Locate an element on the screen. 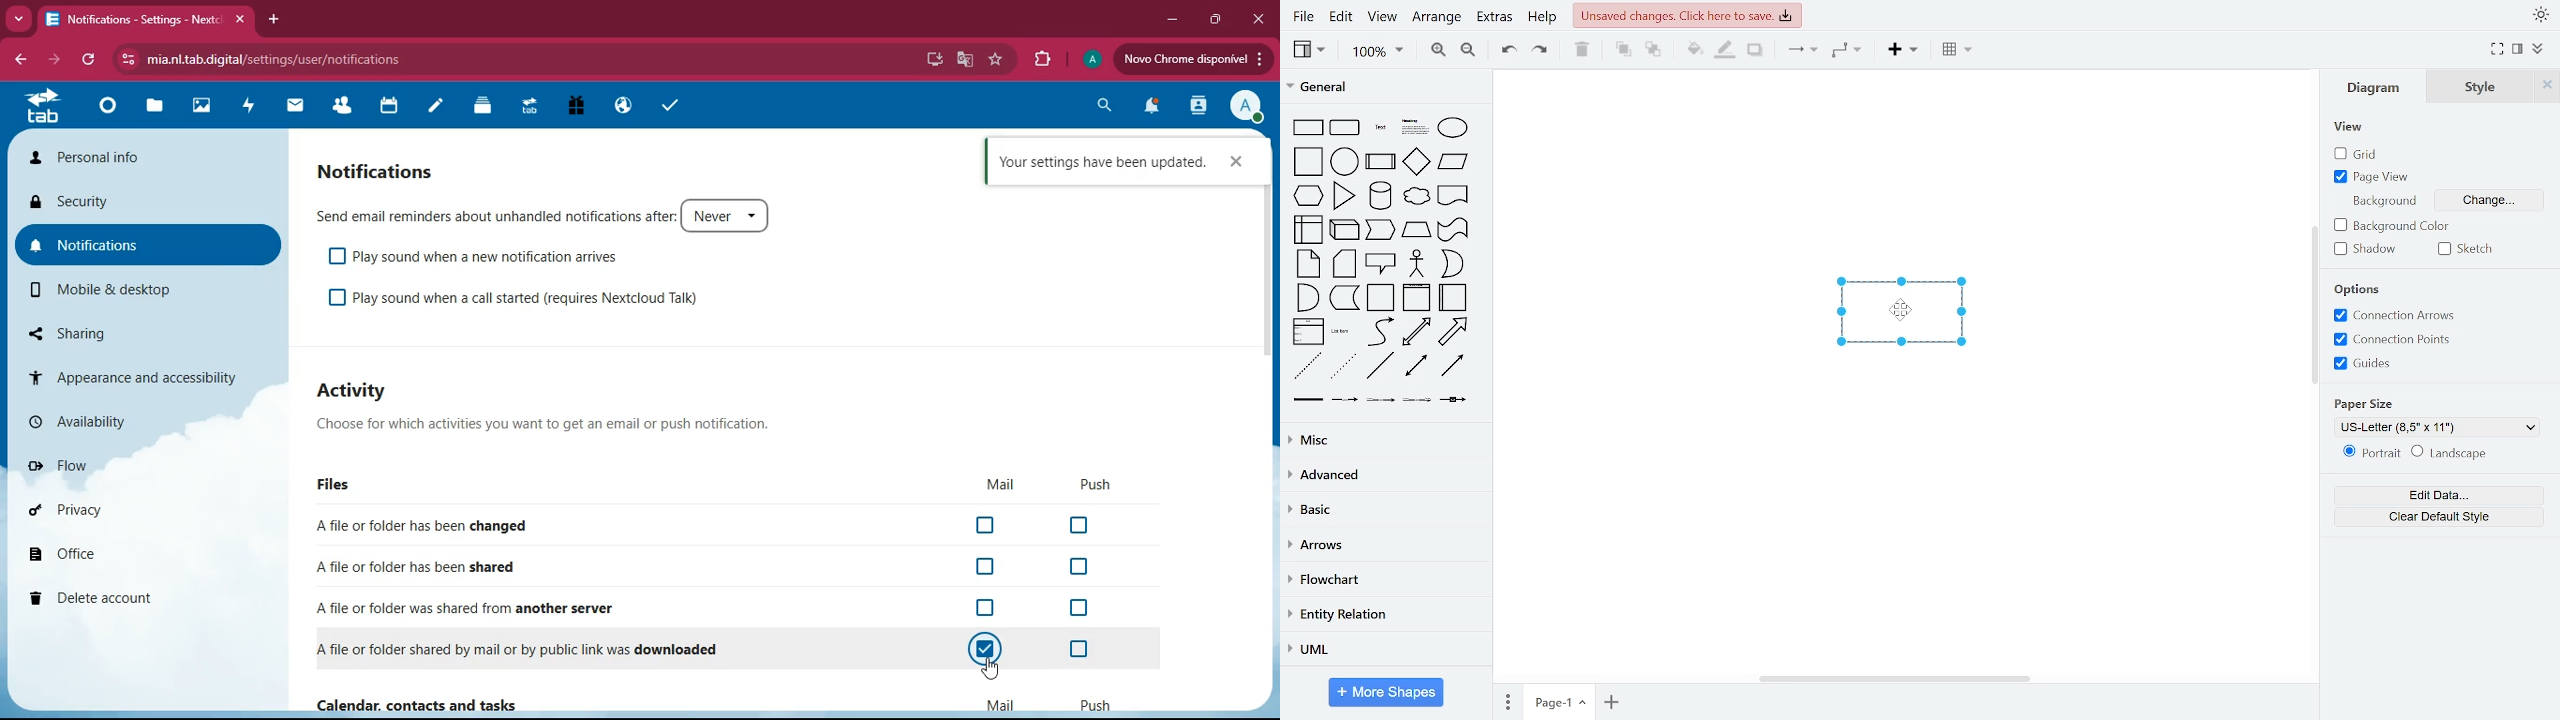 This screenshot has width=2576, height=728. off is located at coordinates (1080, 607).